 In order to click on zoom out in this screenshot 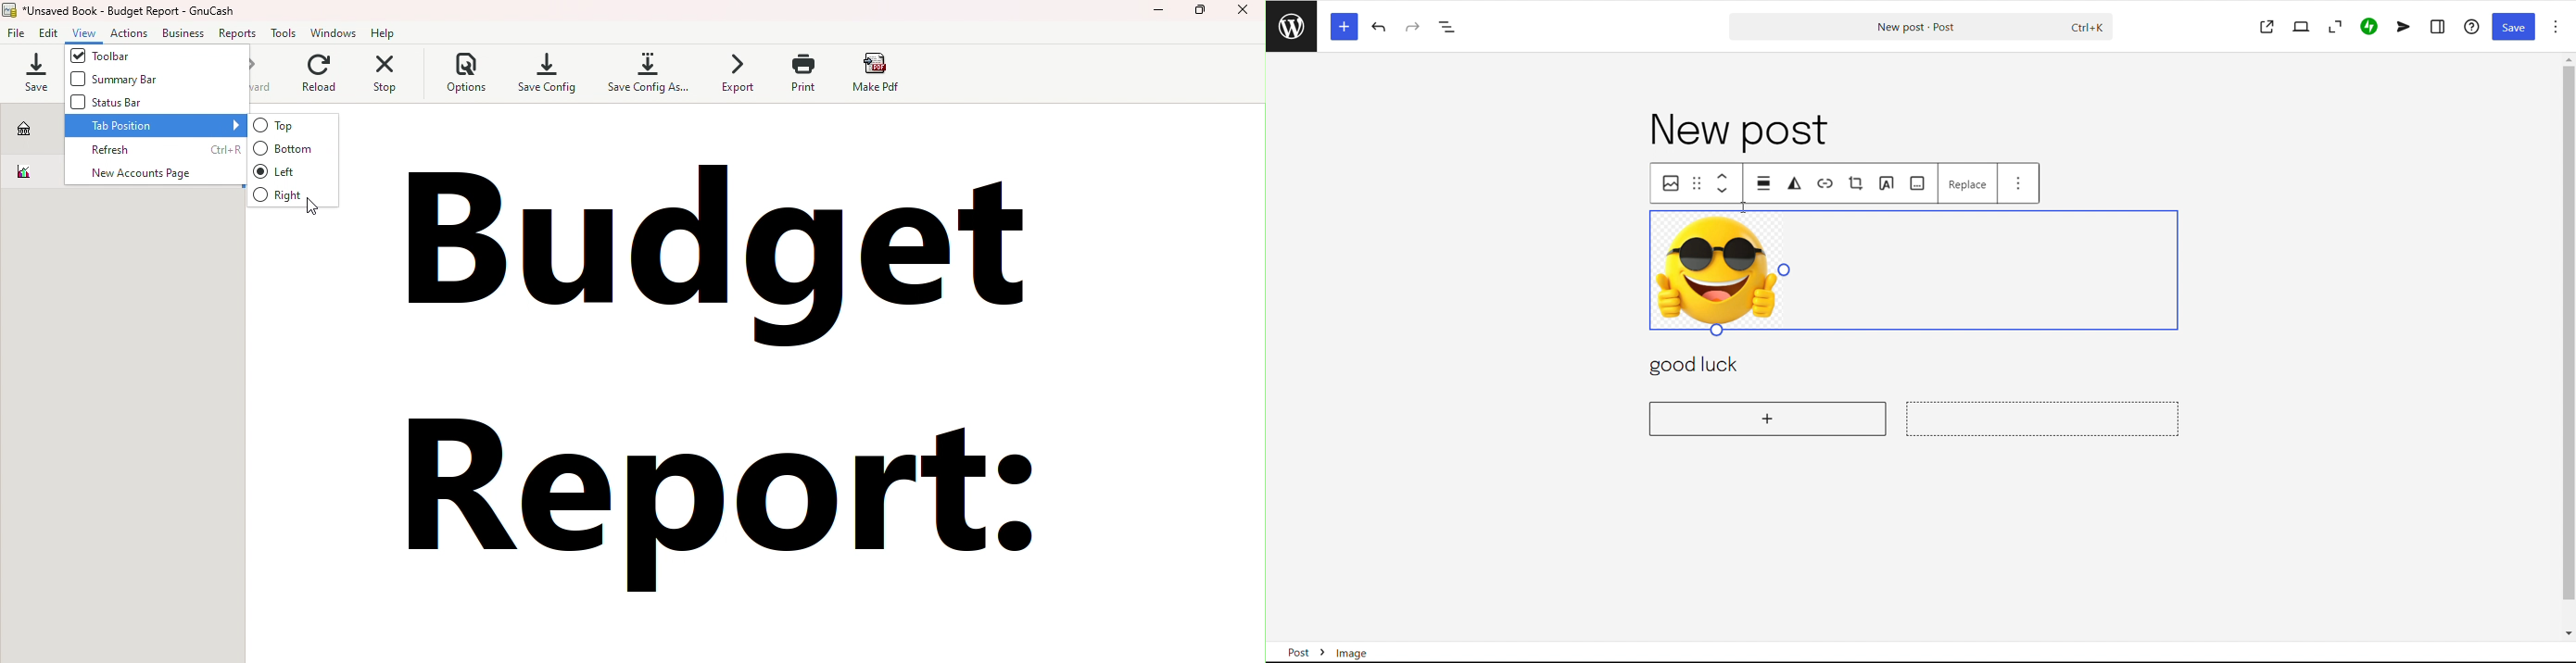, I will do `click(2334, 27)`.